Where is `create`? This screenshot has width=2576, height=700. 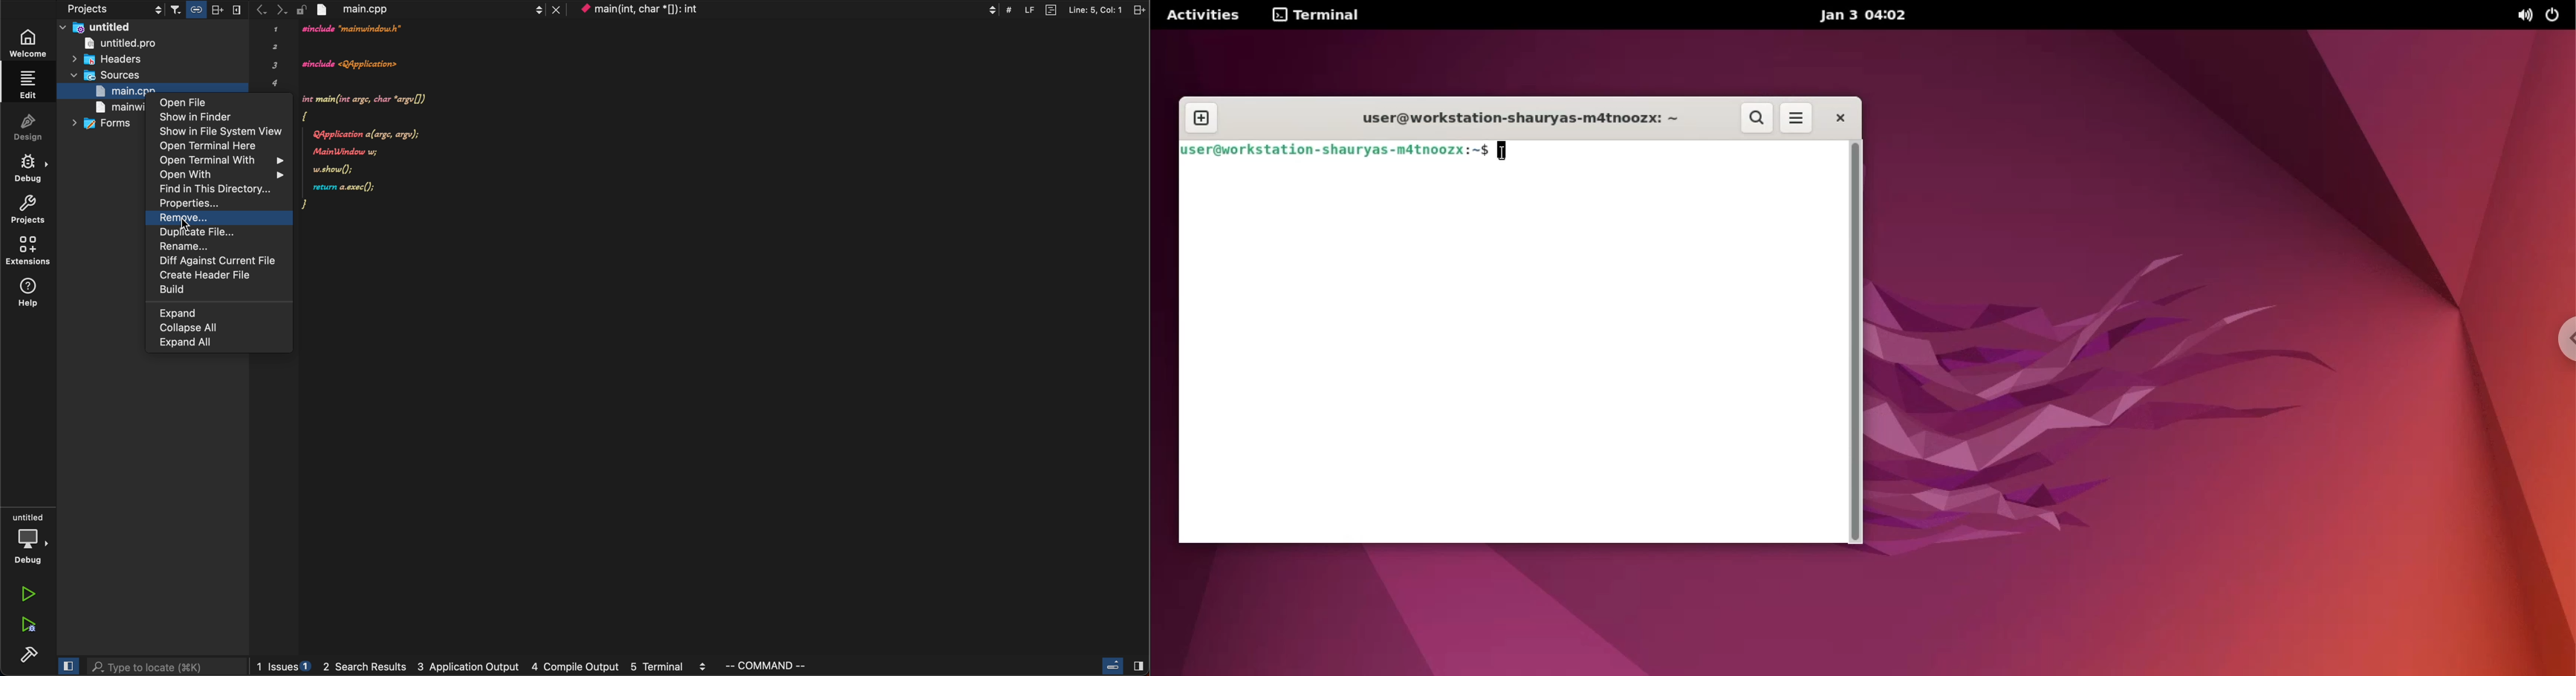 create is located at coordinates (212, 276).